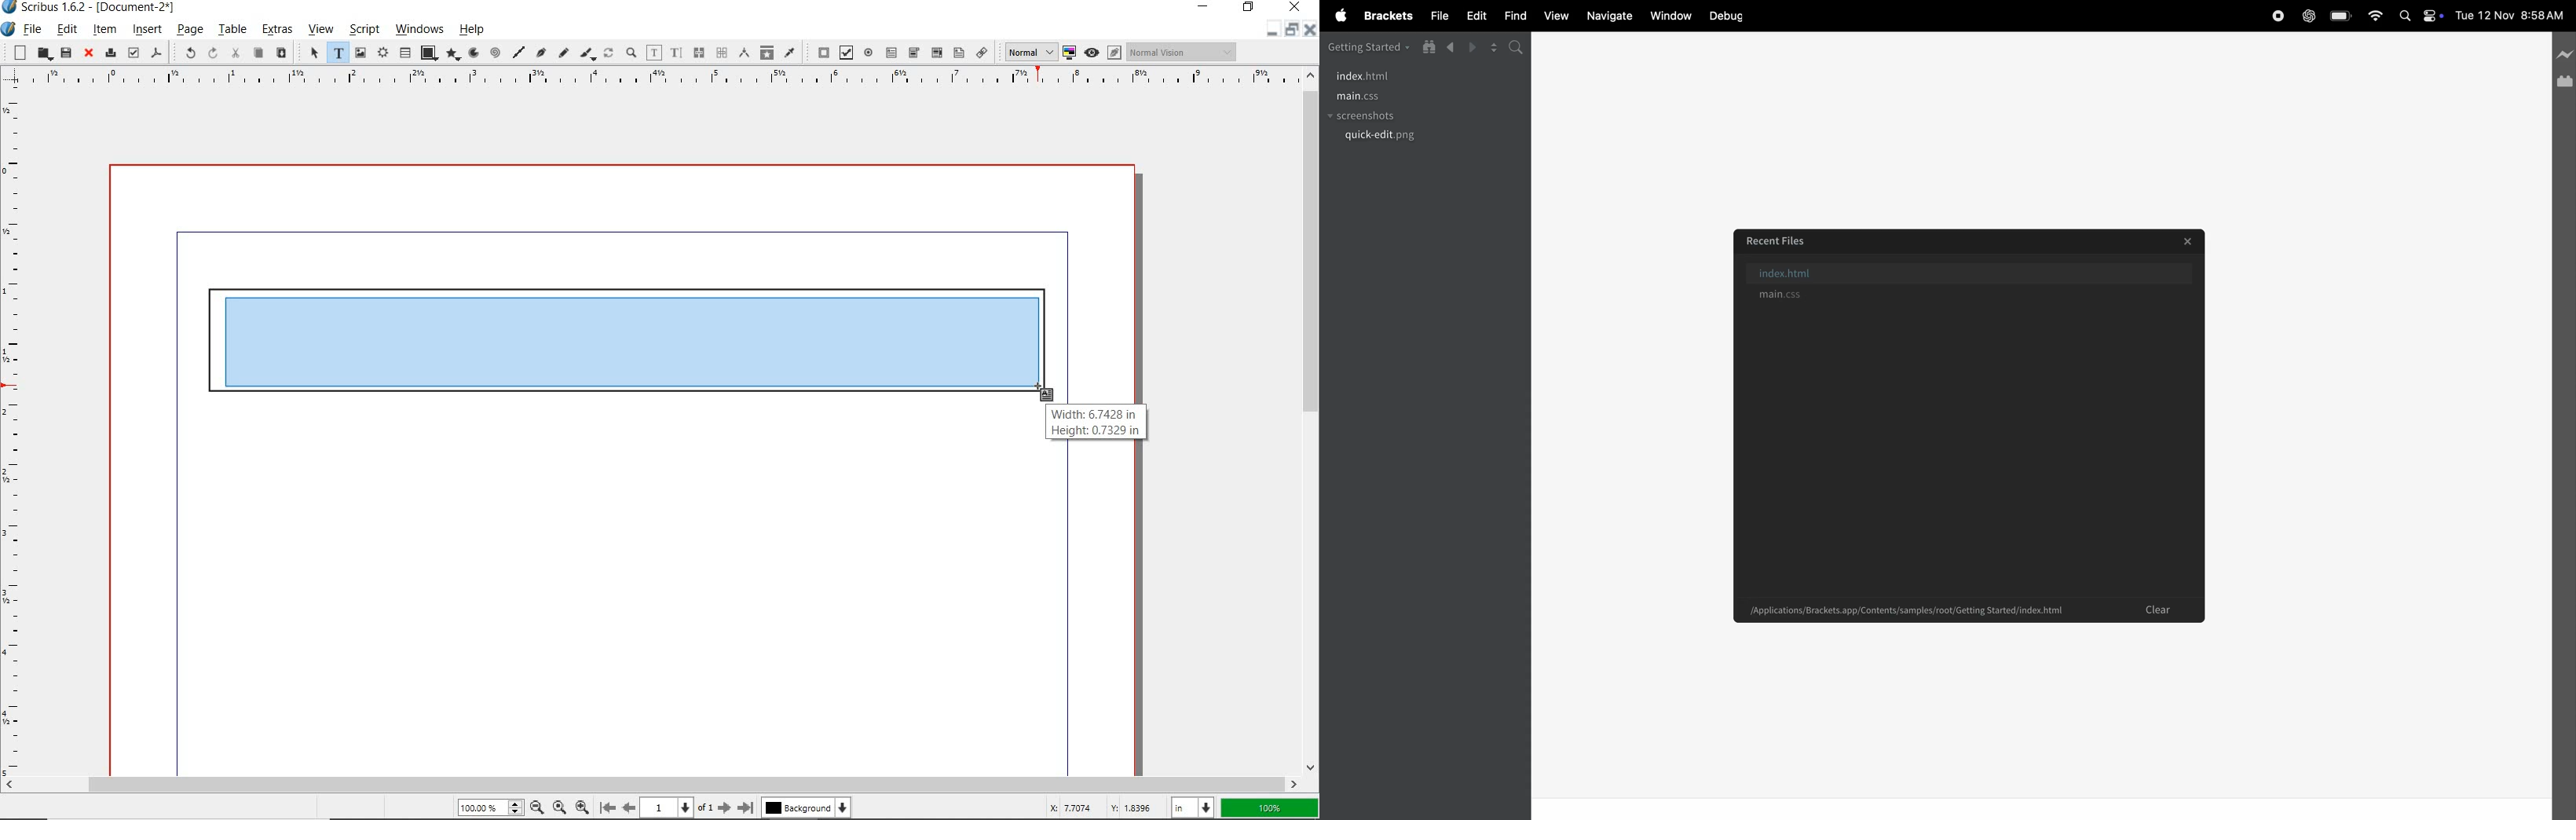 The width and height of the screenshot is (2576, 840). What do you see at coordinates (1184, 51) in the screenshot?
I see `visual appearance of display` at bounding box center [1184, 51].